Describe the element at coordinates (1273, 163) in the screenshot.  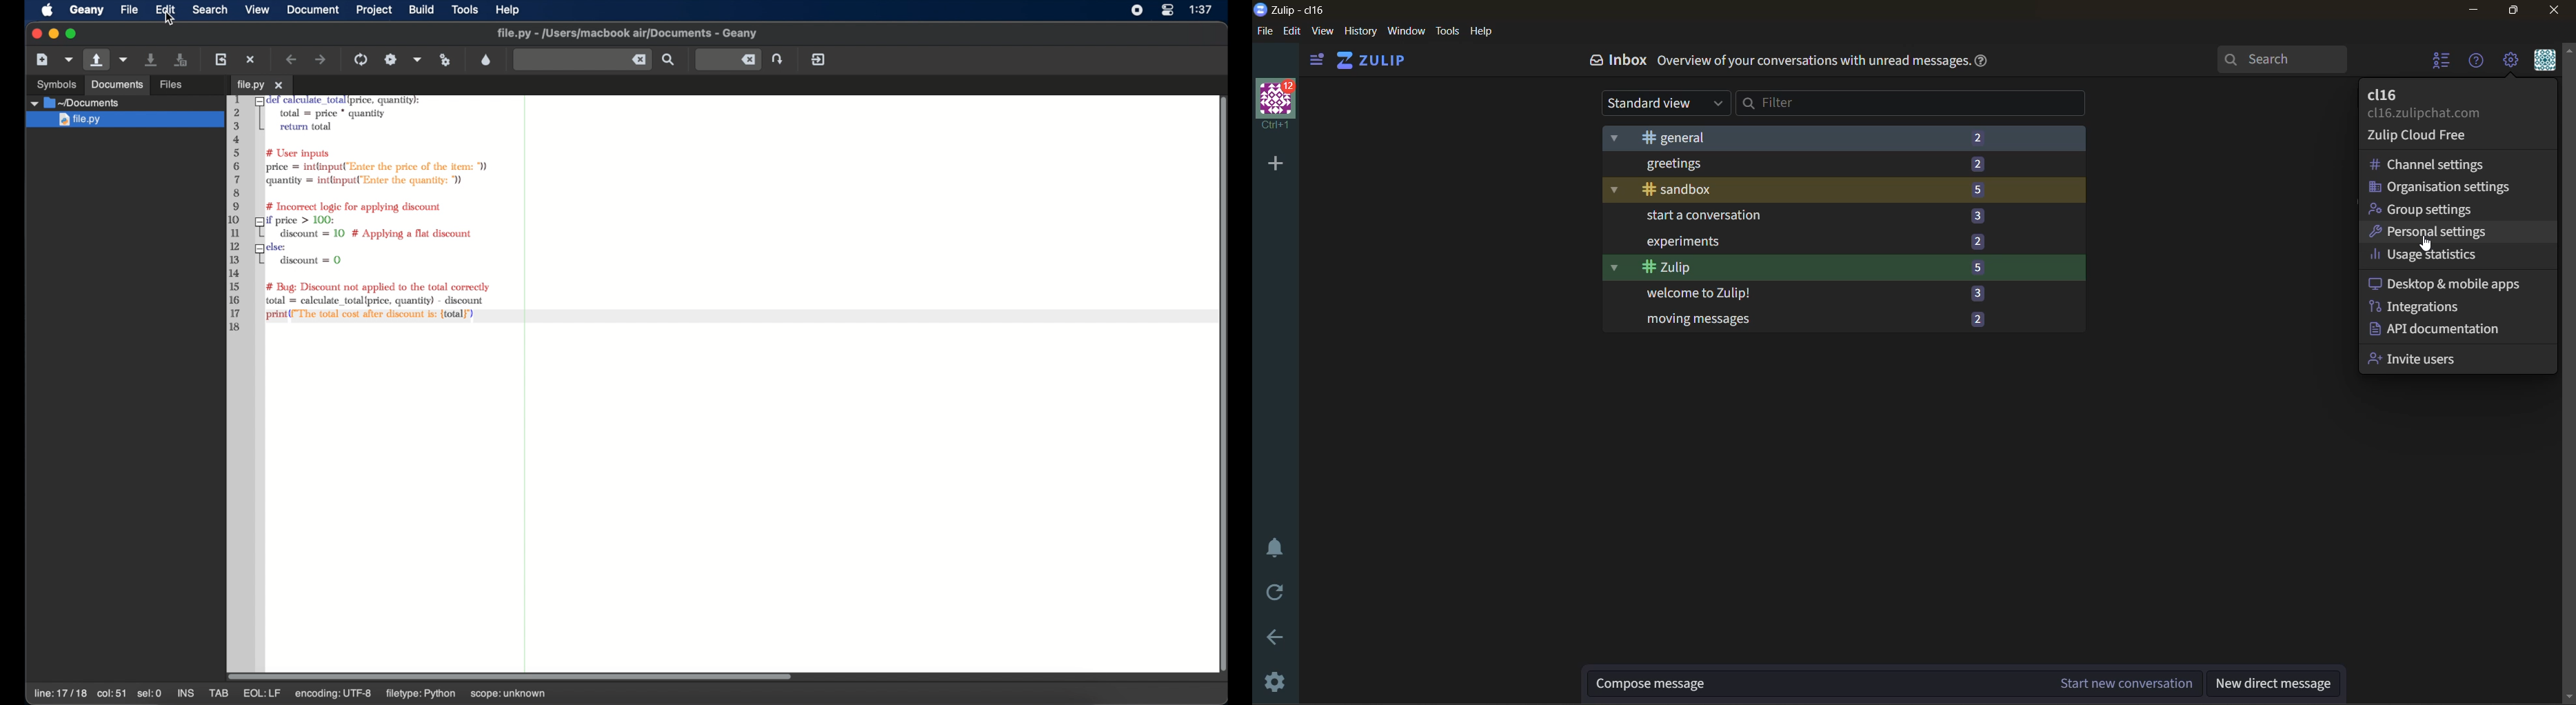
I see `add organisation` at that location.